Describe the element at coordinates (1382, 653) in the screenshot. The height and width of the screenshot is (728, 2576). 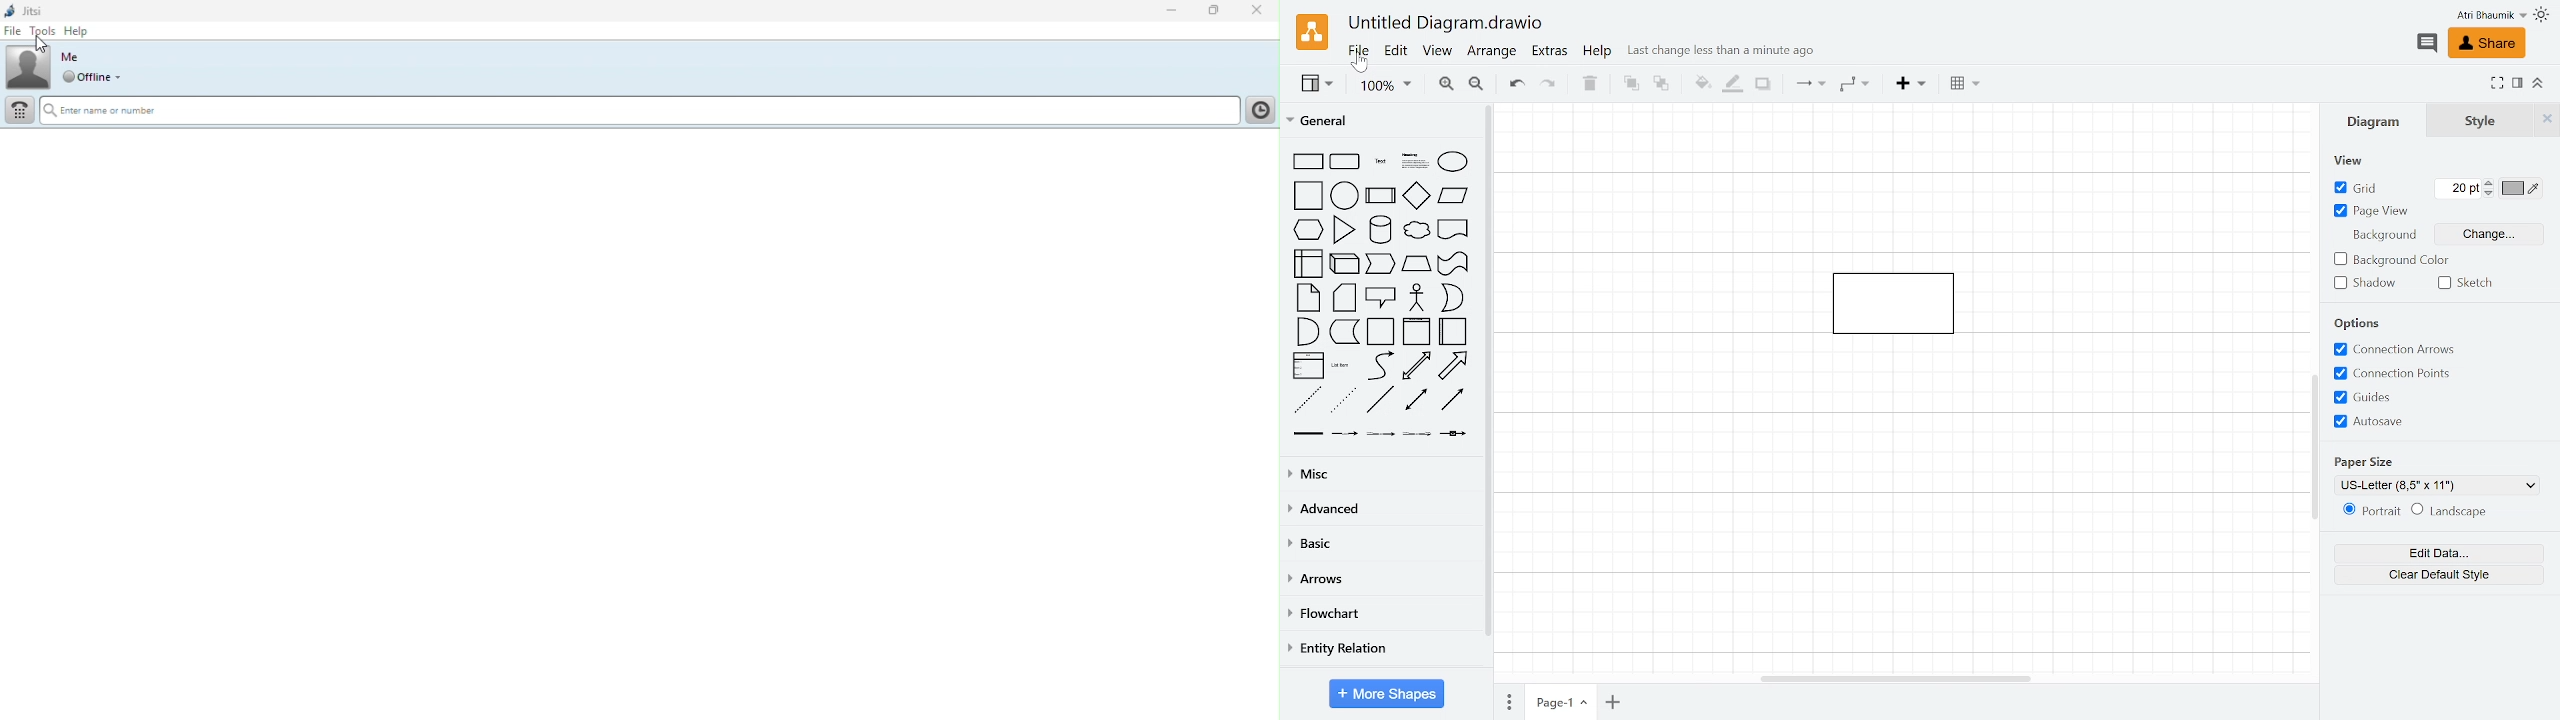
I see `Entity relation` at that location.